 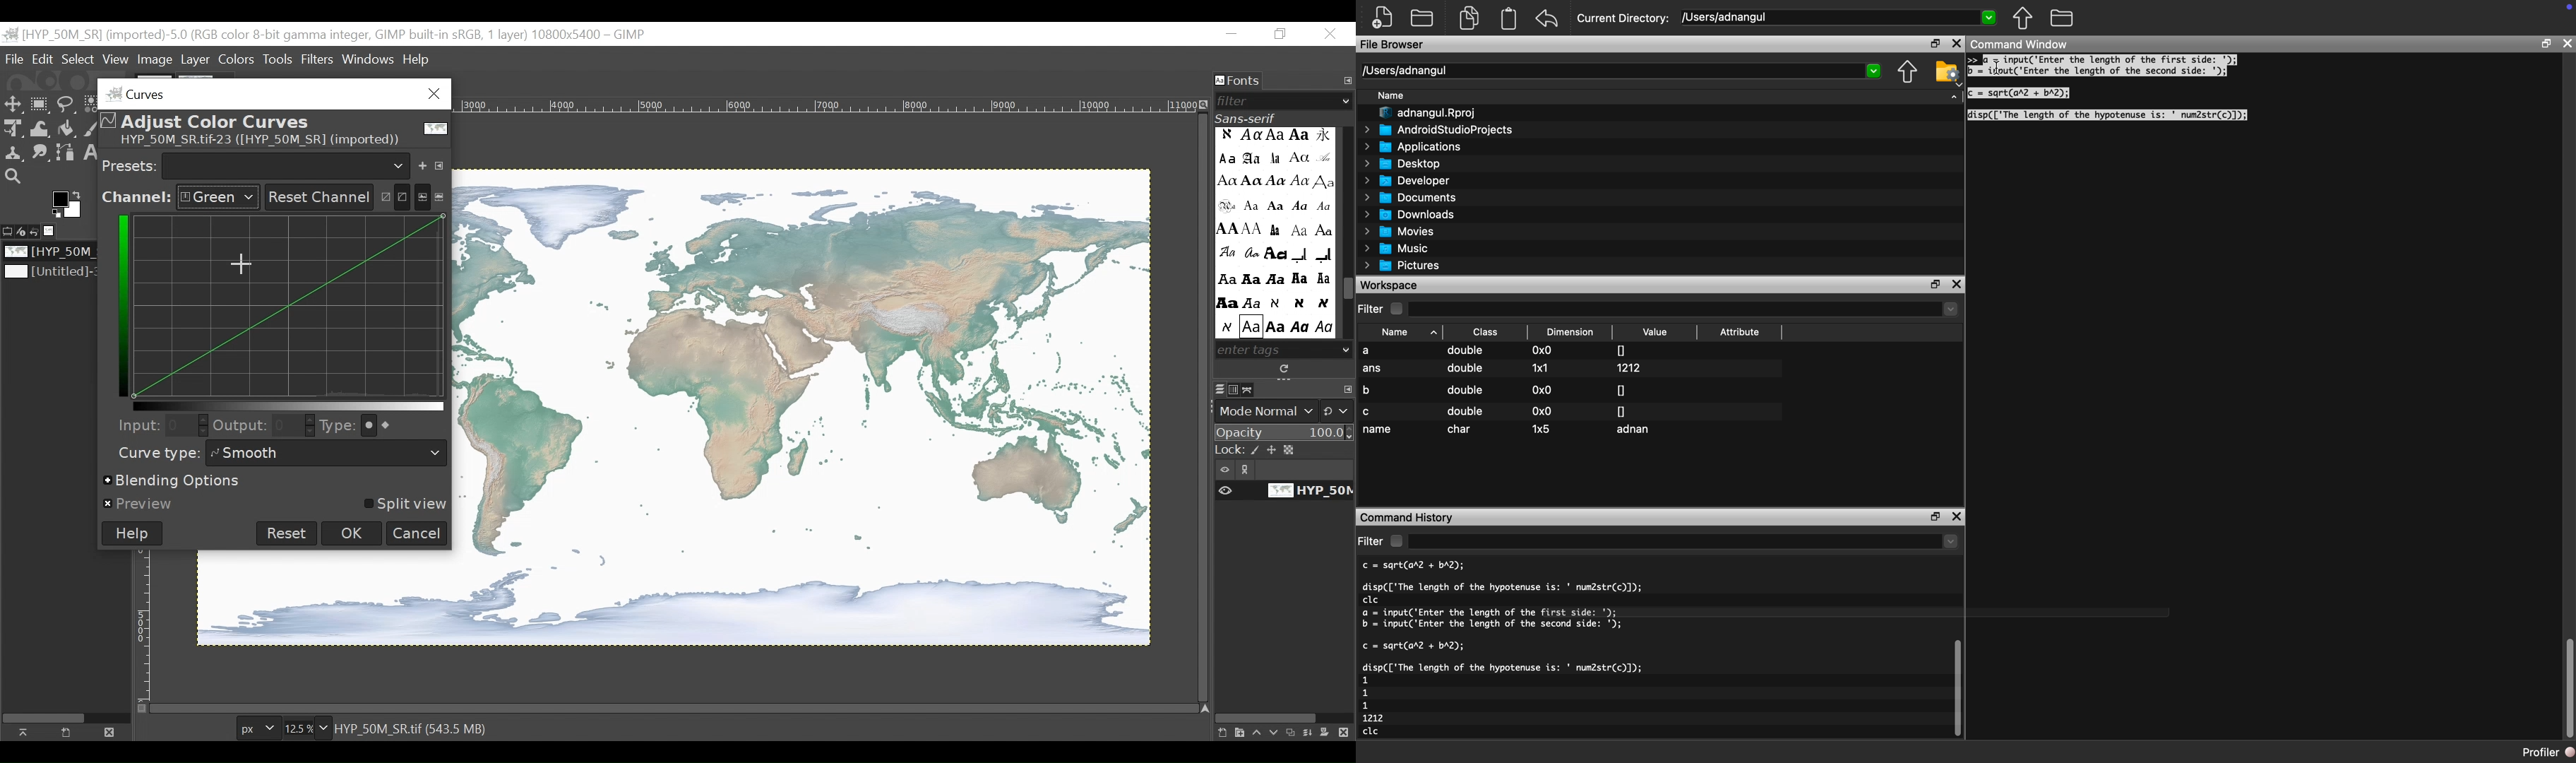 What do you see at coordinates (1955, 687) in the screenshot?
I see `vertical scroll bar` at bounding box center [1955, 687].